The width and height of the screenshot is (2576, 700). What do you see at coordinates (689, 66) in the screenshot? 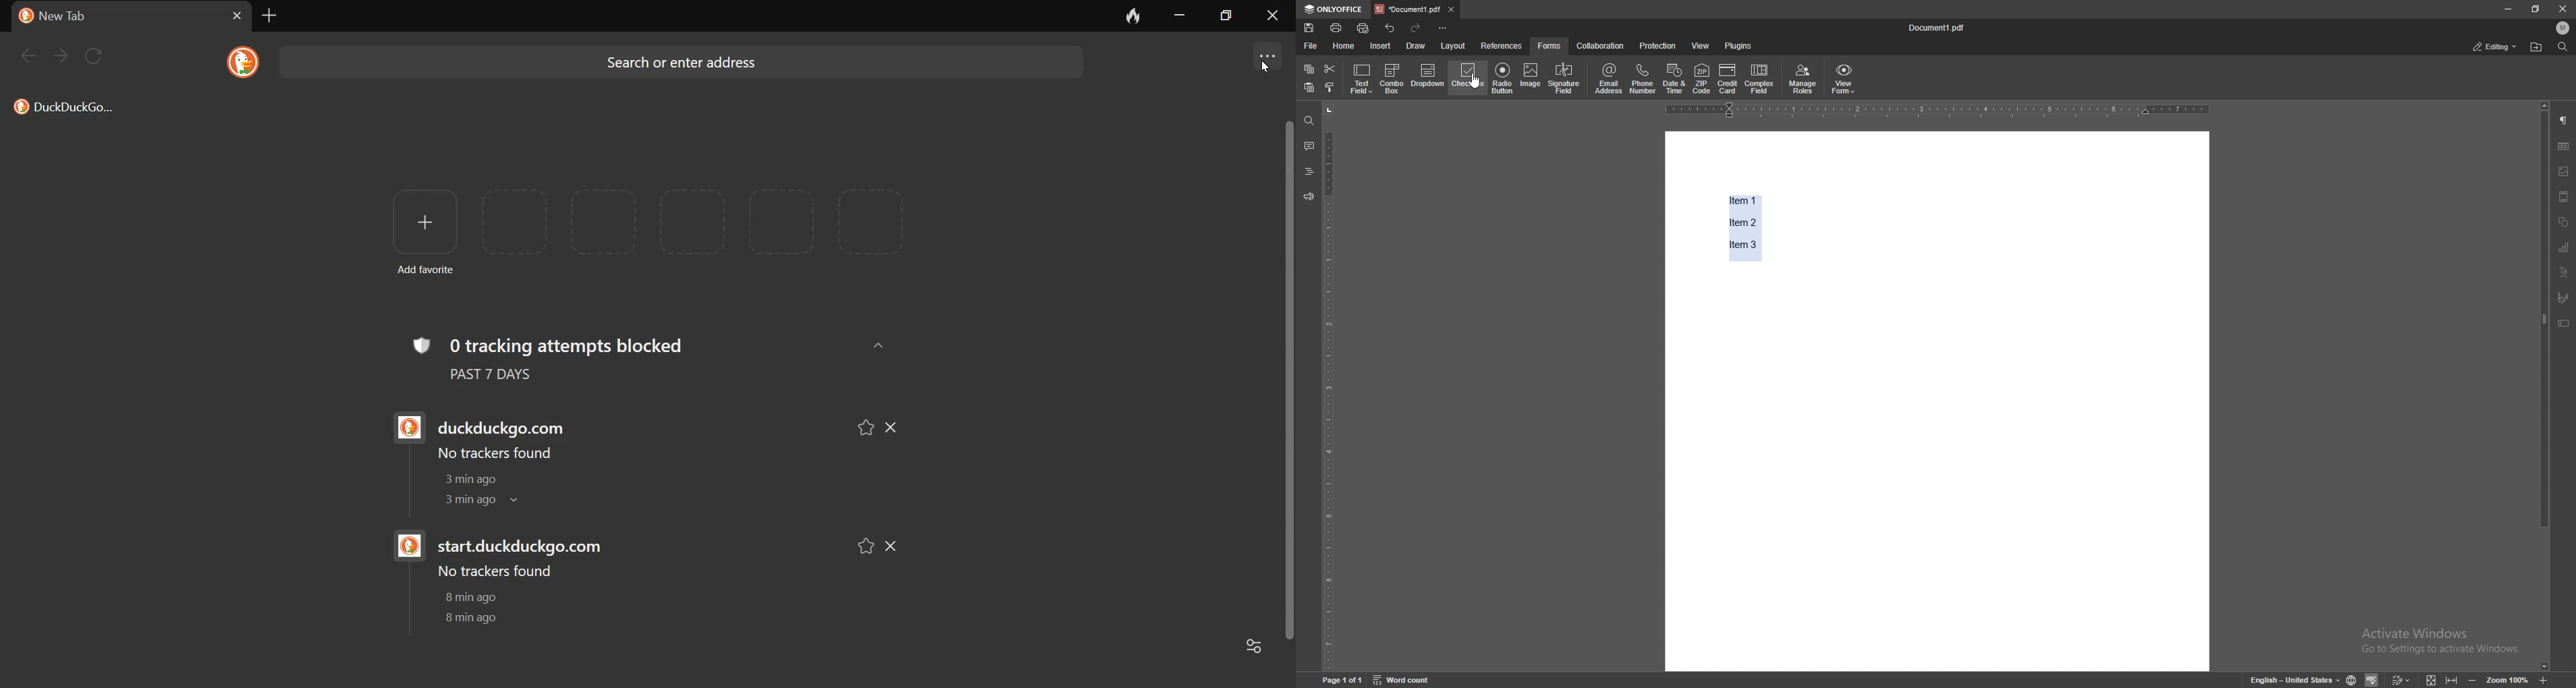
I see `Search or enter address` at bounding box center [689, 66].